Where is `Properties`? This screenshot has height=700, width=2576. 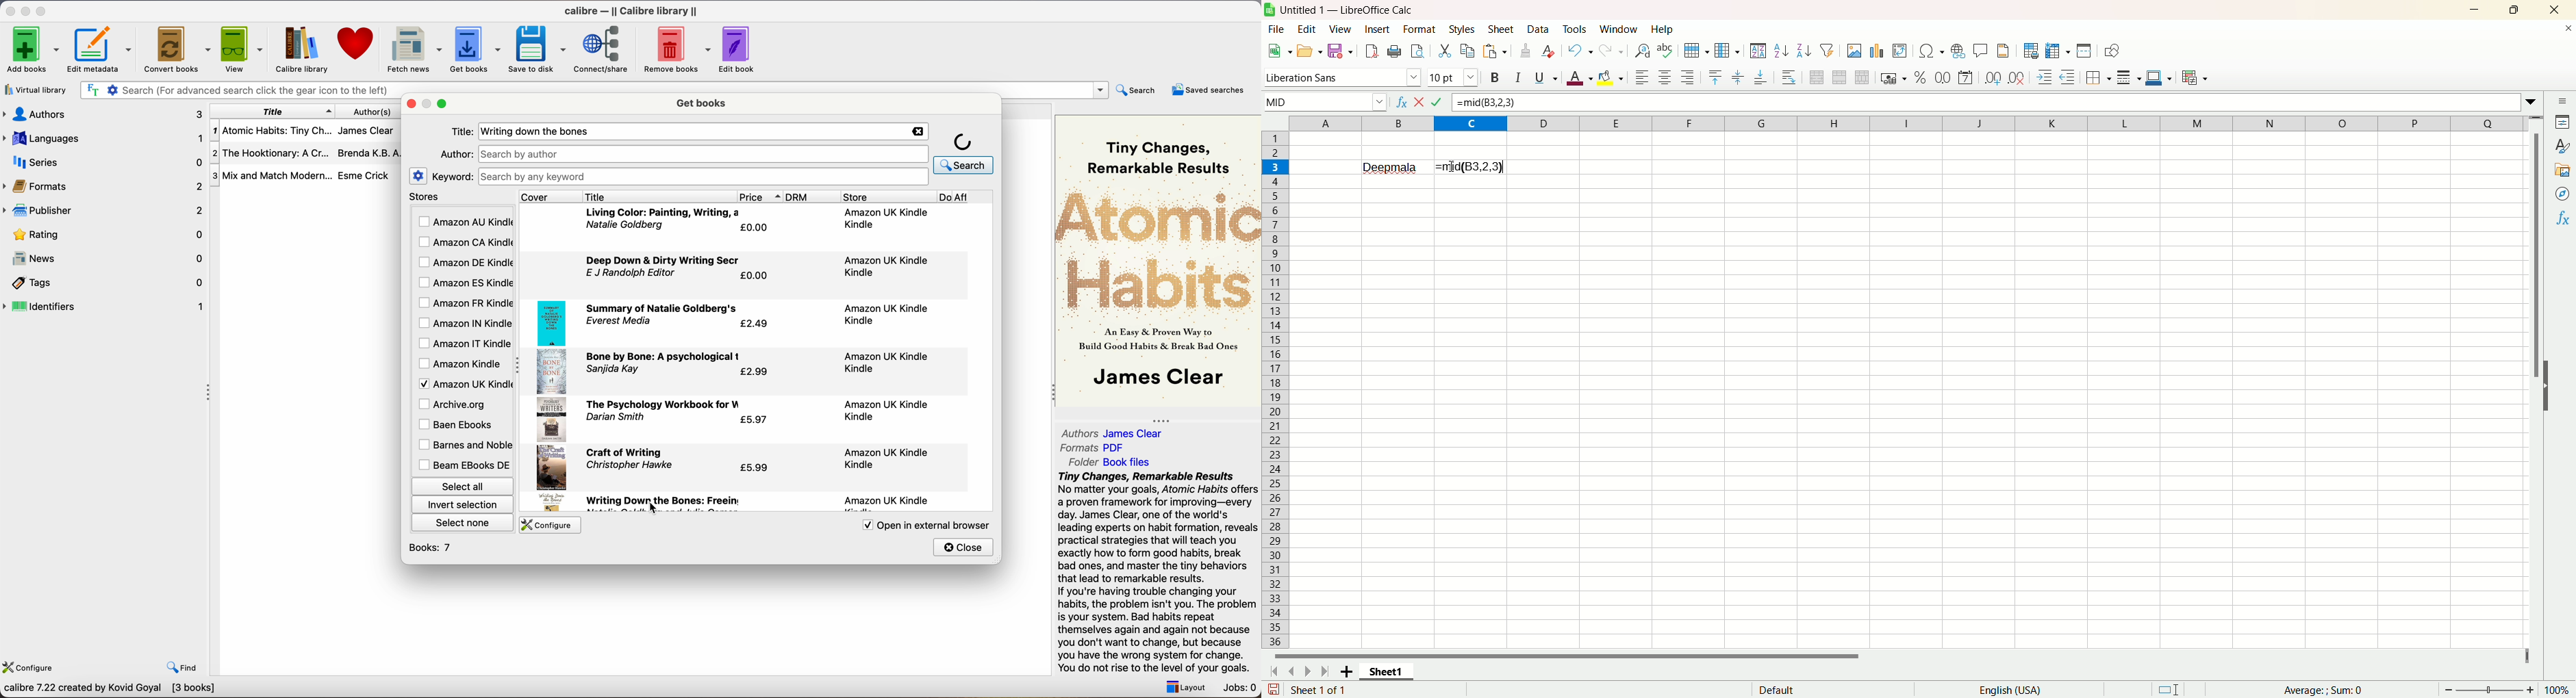
Properties is located at coordinates (2564, 122).